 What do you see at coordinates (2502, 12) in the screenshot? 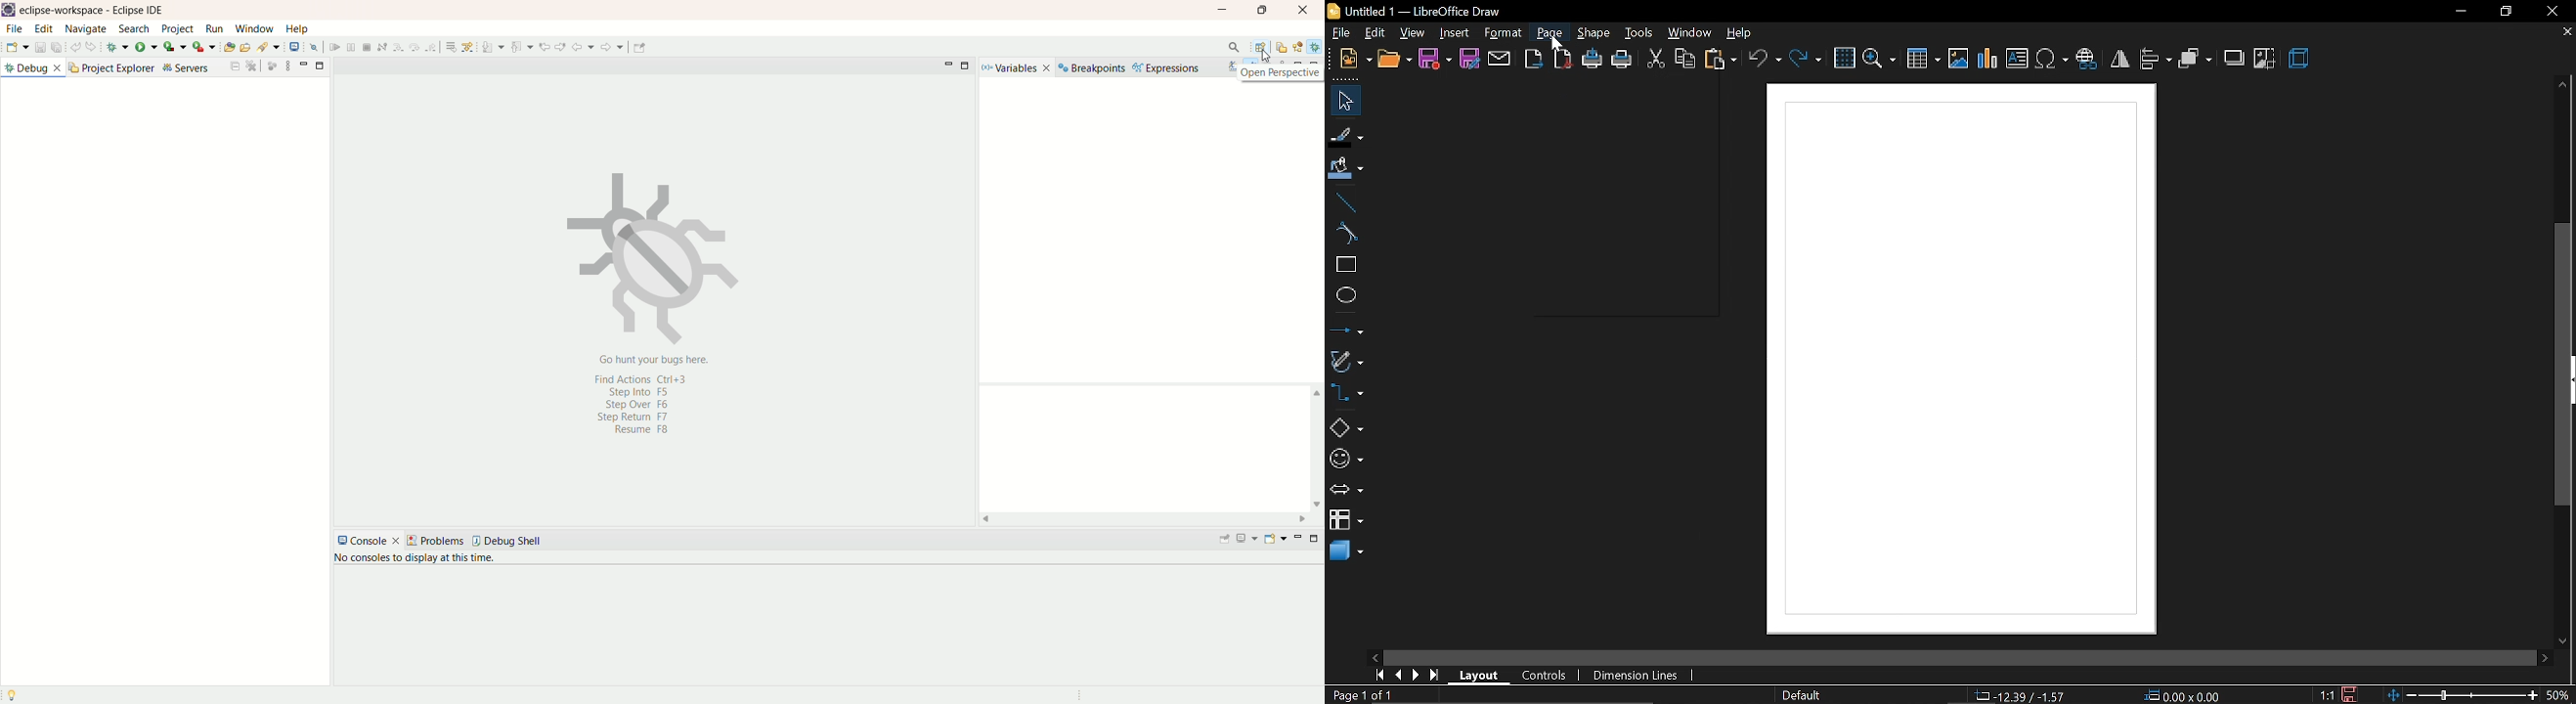
I see `restore down` at bounding box center [2502, 12].